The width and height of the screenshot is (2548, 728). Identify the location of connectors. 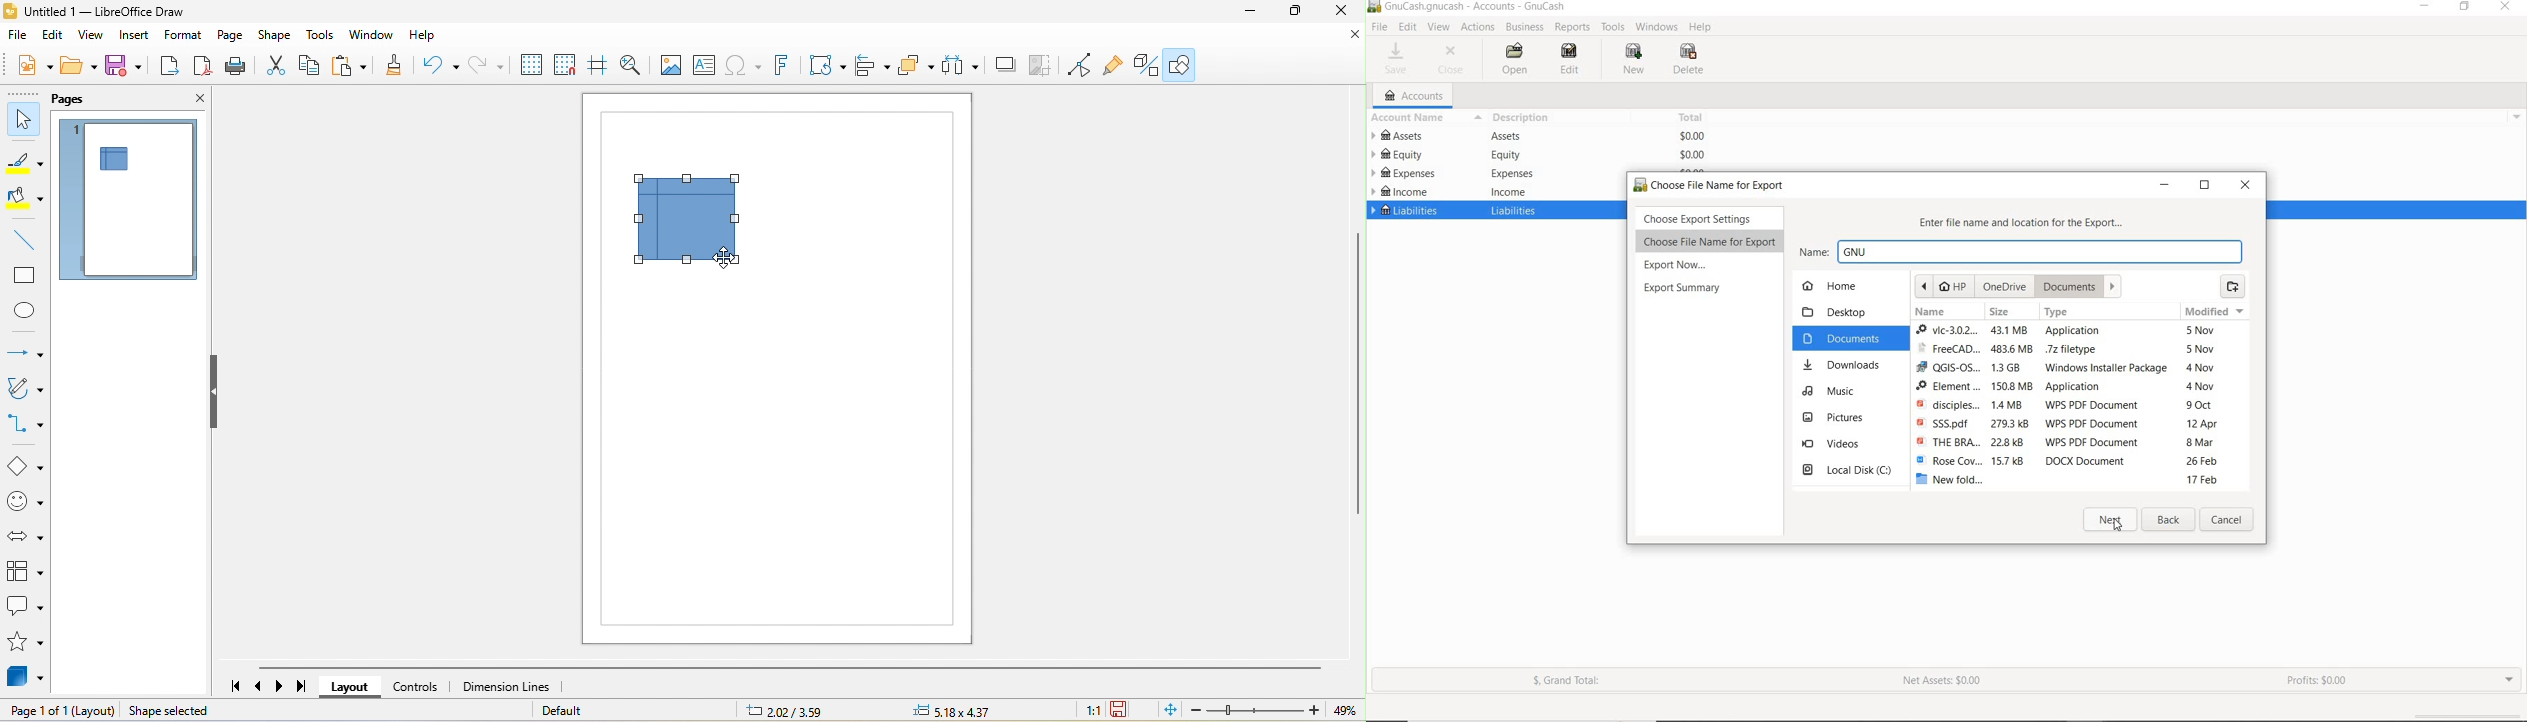
(26, 425).